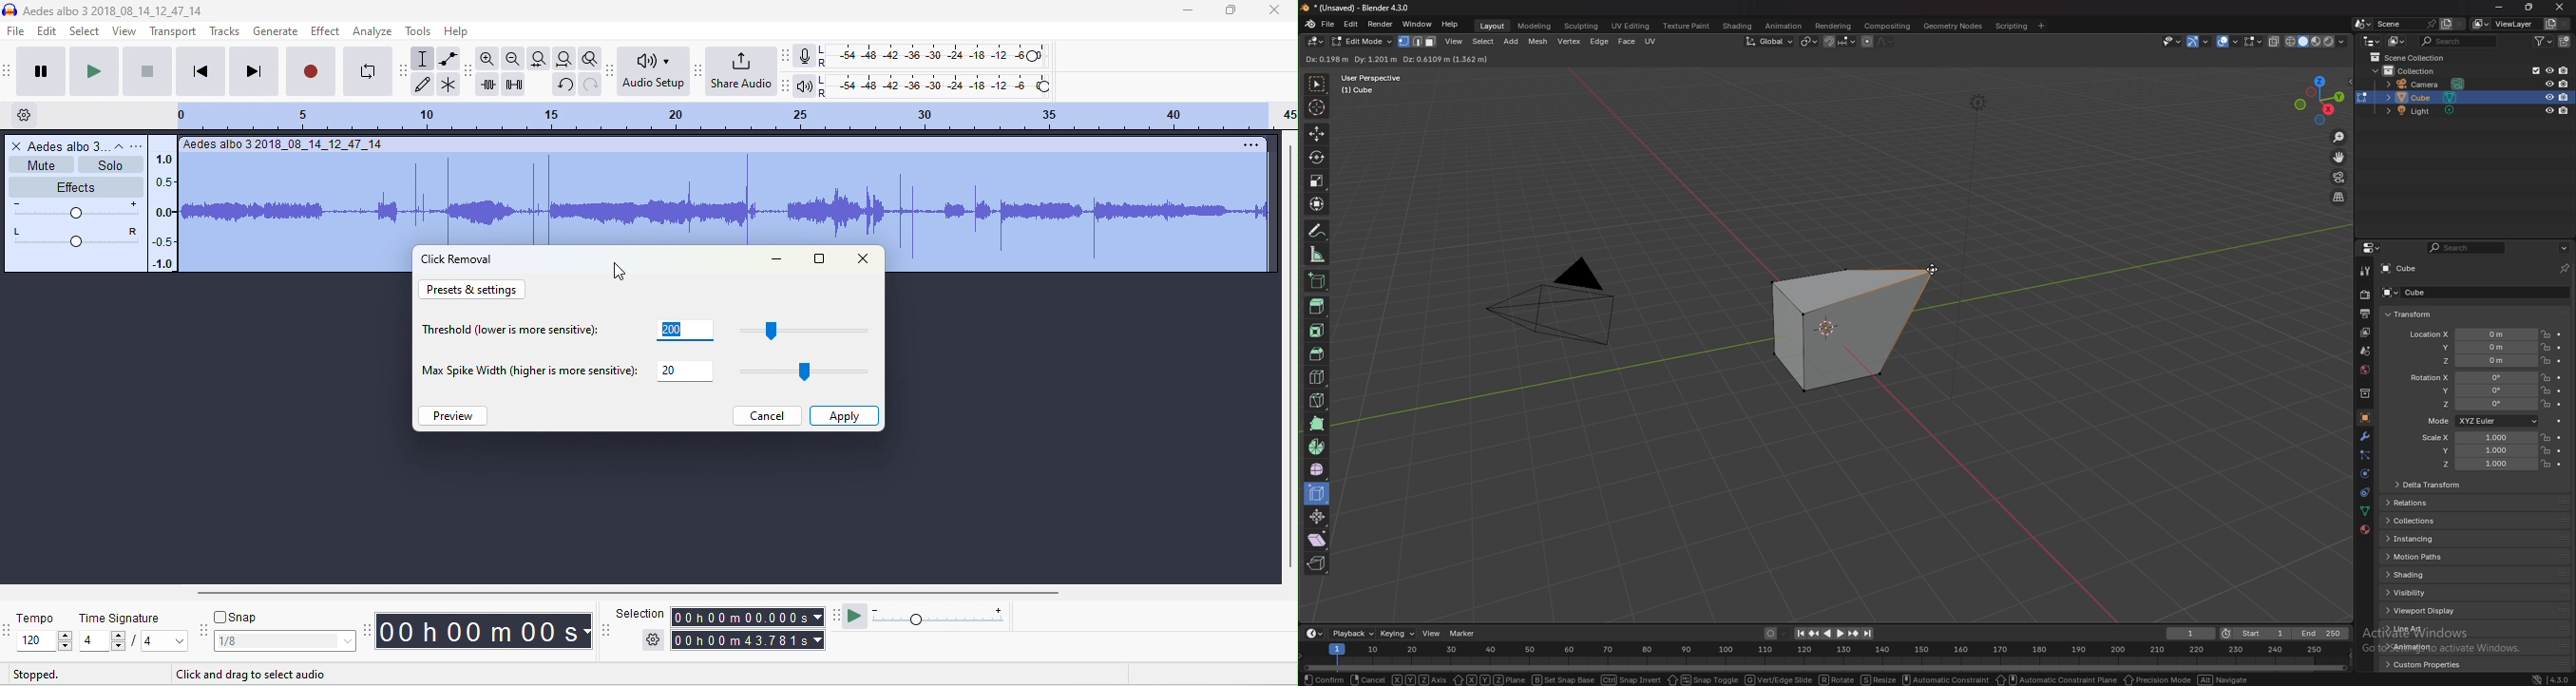 The image size is (2576, 700). What do you see at coordinates (2560, 335) in the screenshot?
I see `animate property` at bounding box center [2560, 335].